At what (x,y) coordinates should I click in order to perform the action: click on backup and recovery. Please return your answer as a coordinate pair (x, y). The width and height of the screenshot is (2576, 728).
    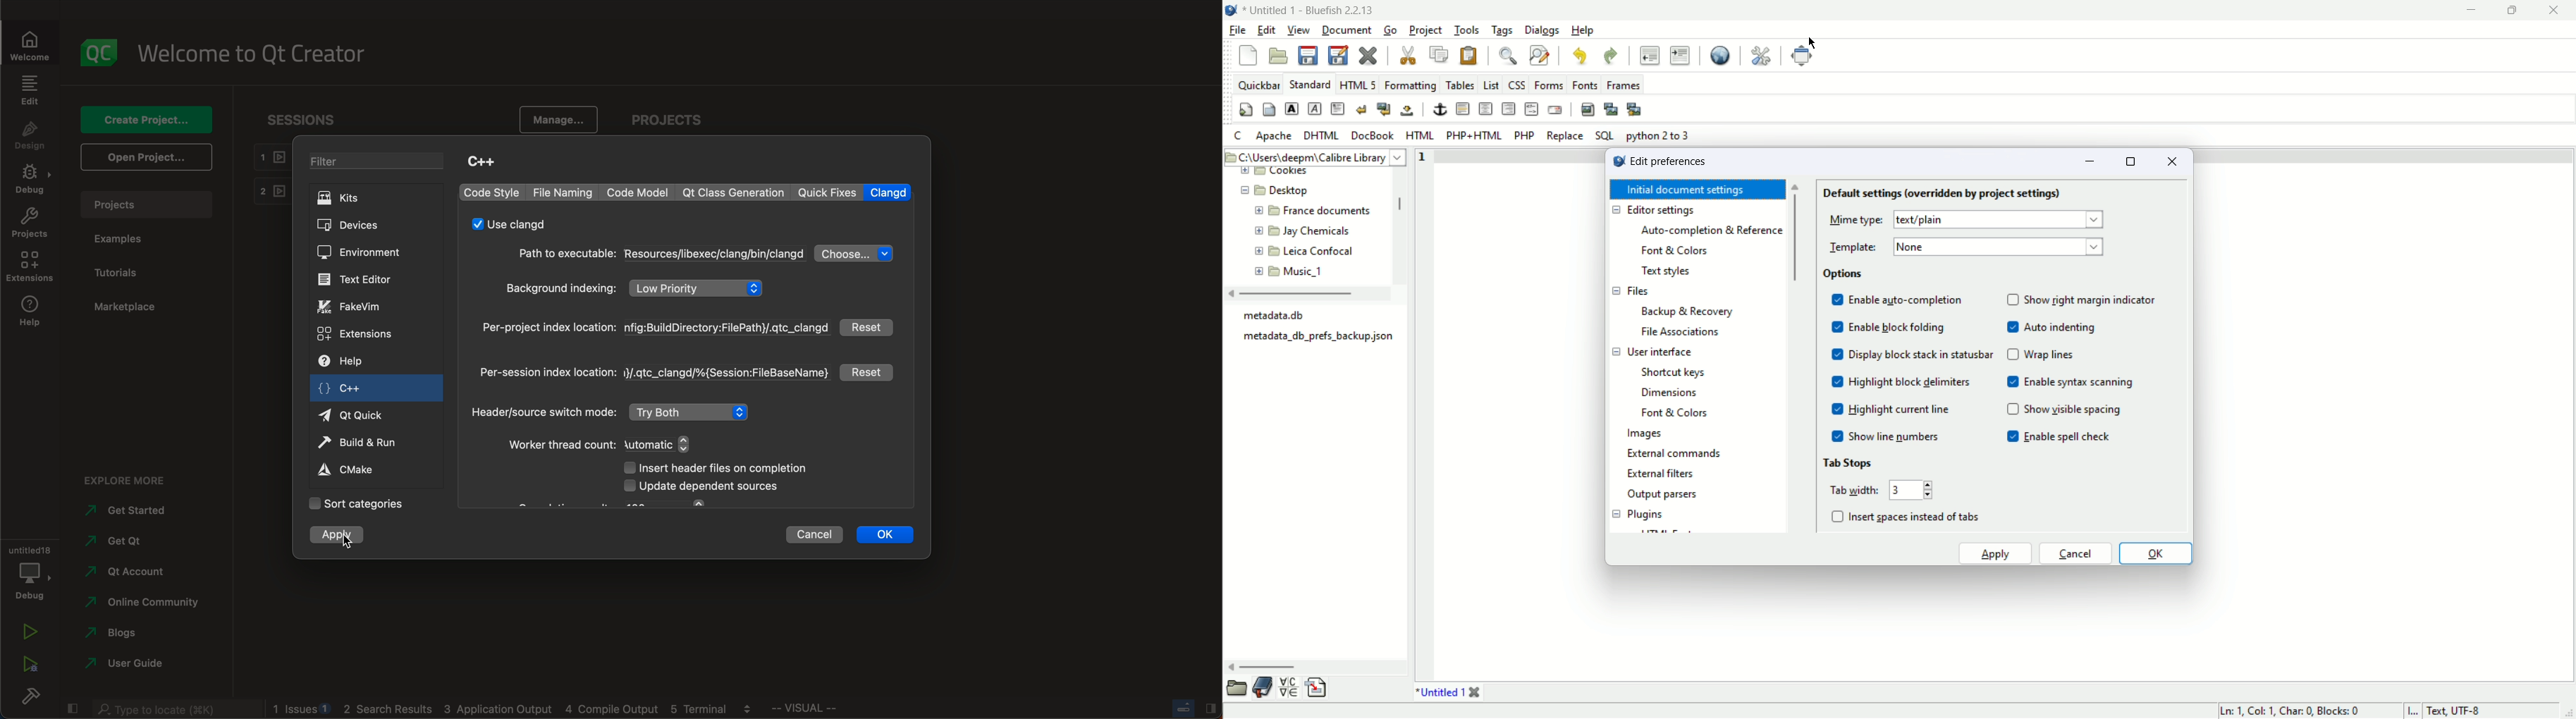
    Looking at the image, I should click on (1688, 313).